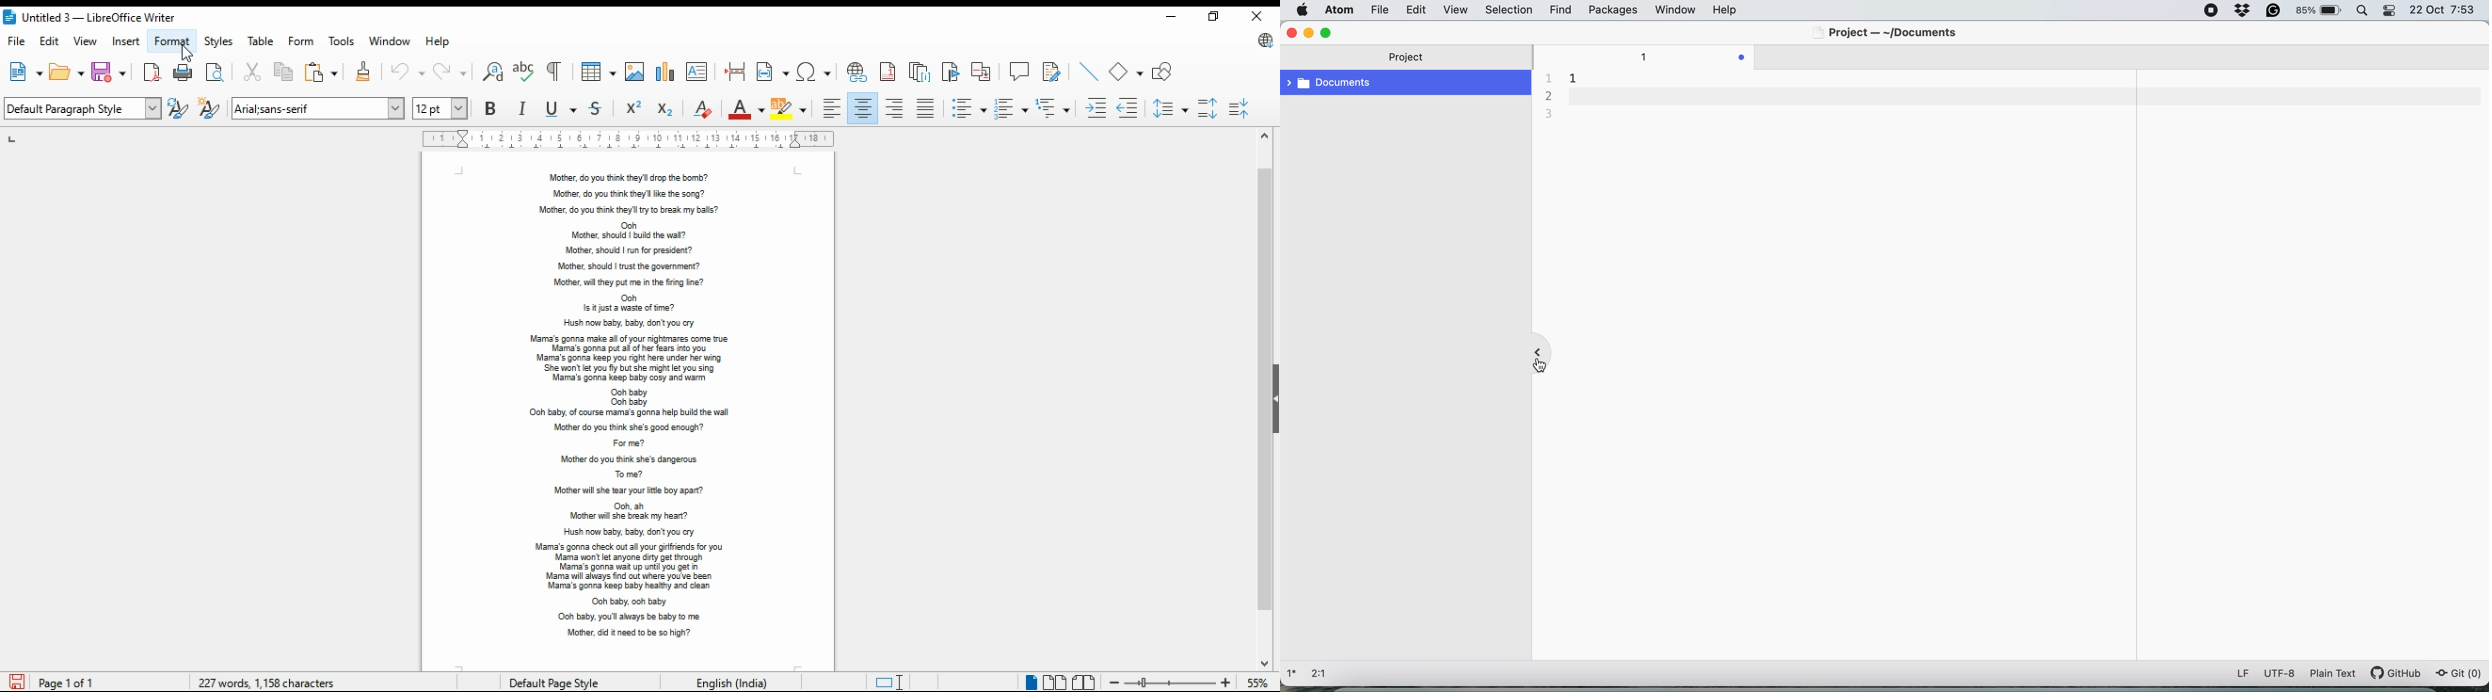 The width and height of the screenshot is (2492, 700). Describe the element at coordinates (344, 41) in the screenshot. I see `tools` at that location.